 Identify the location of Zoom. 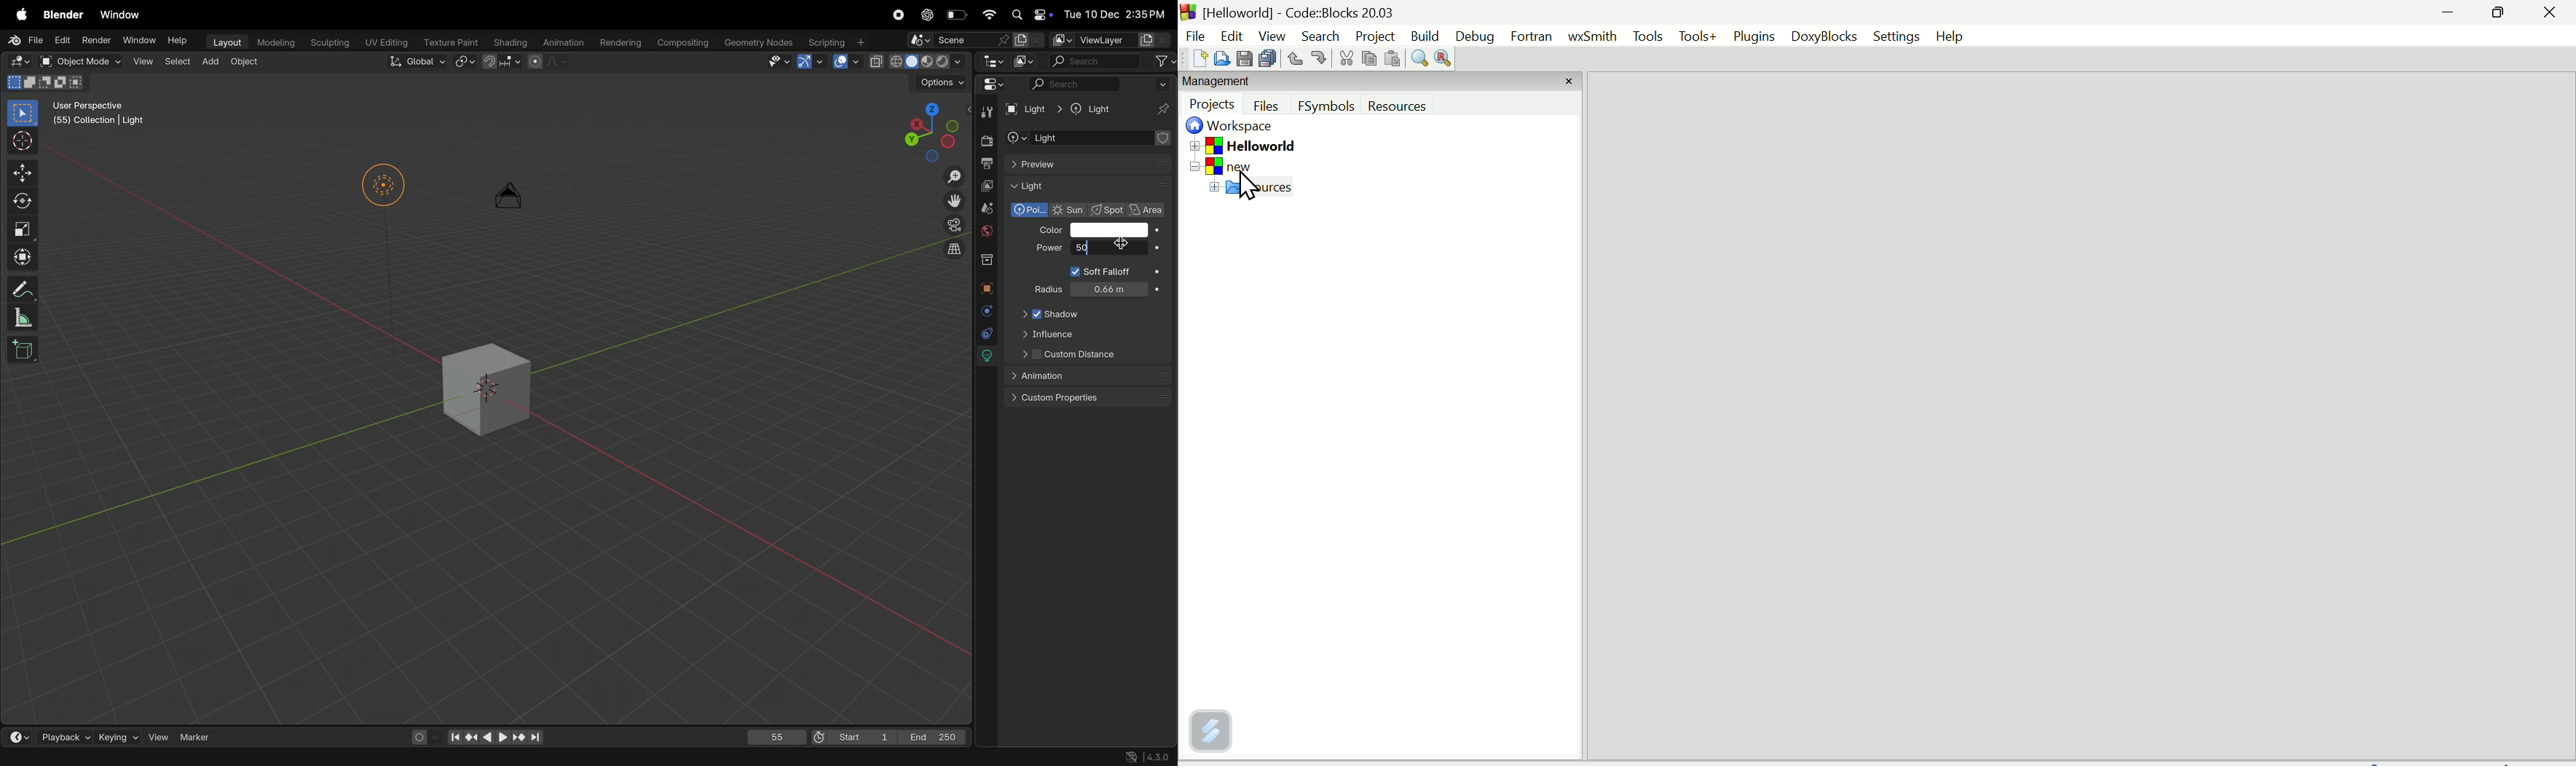
(956, 178).